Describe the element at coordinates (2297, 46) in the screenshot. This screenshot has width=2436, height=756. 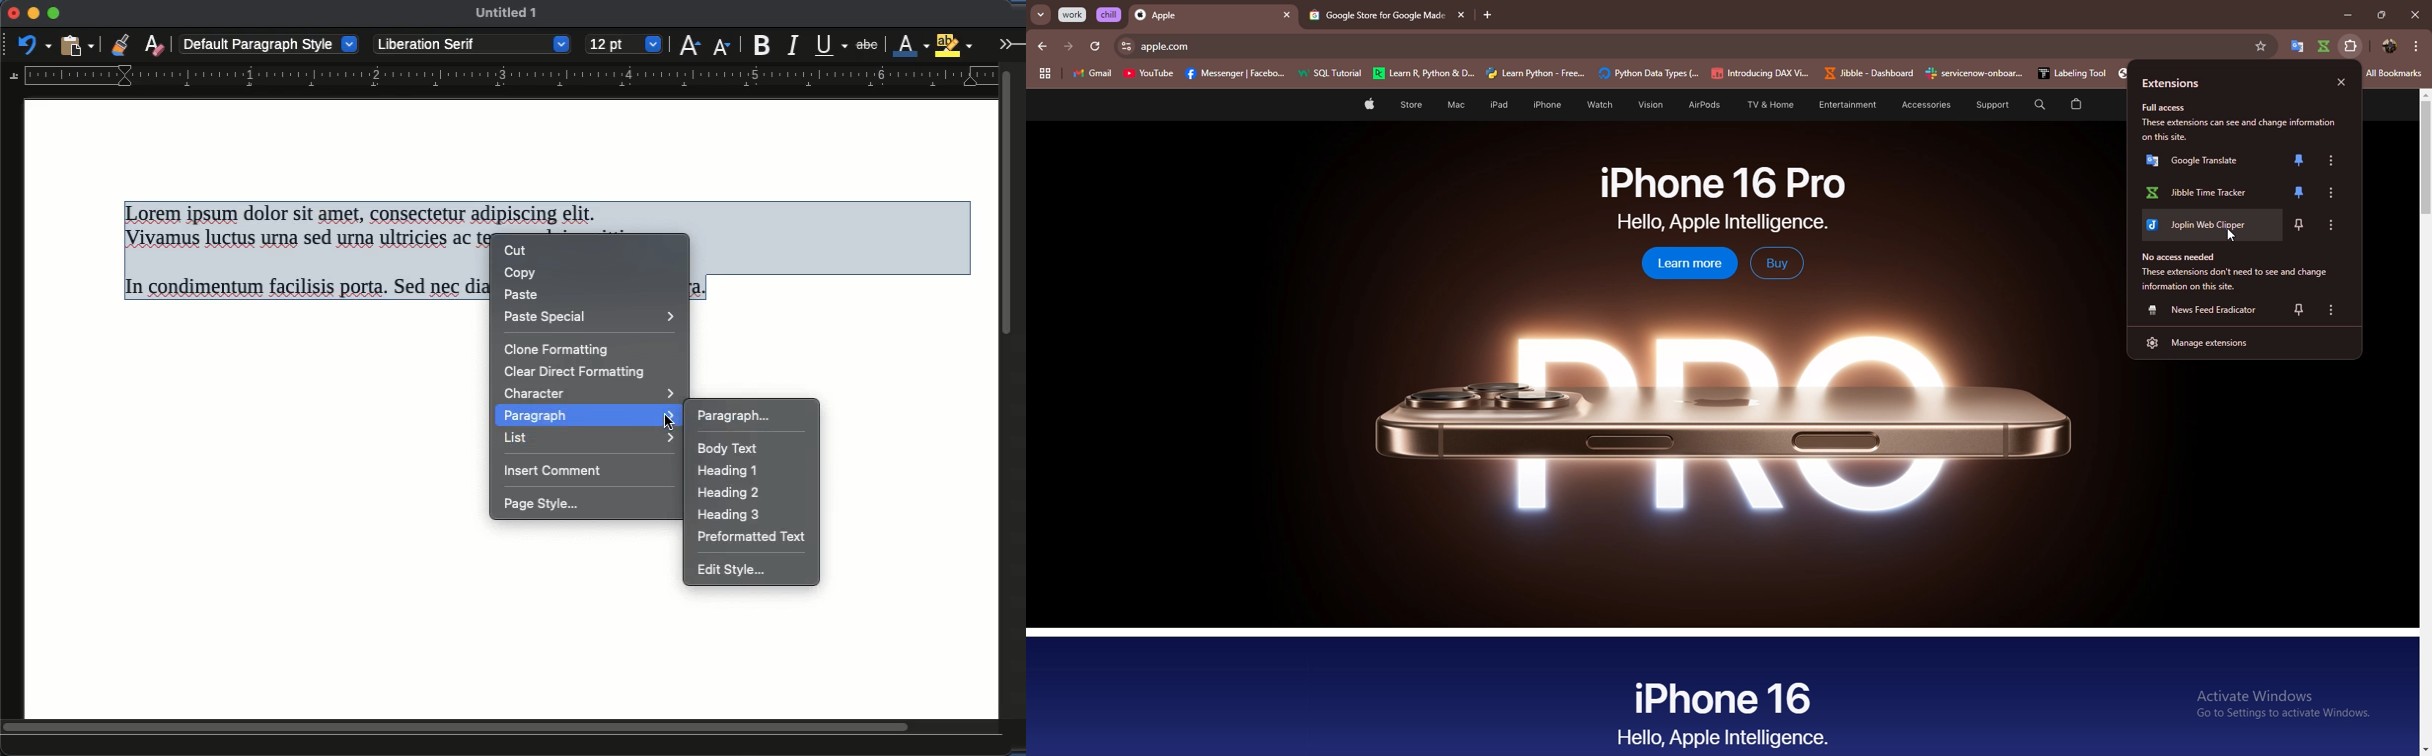
I see `google translate` at that location.